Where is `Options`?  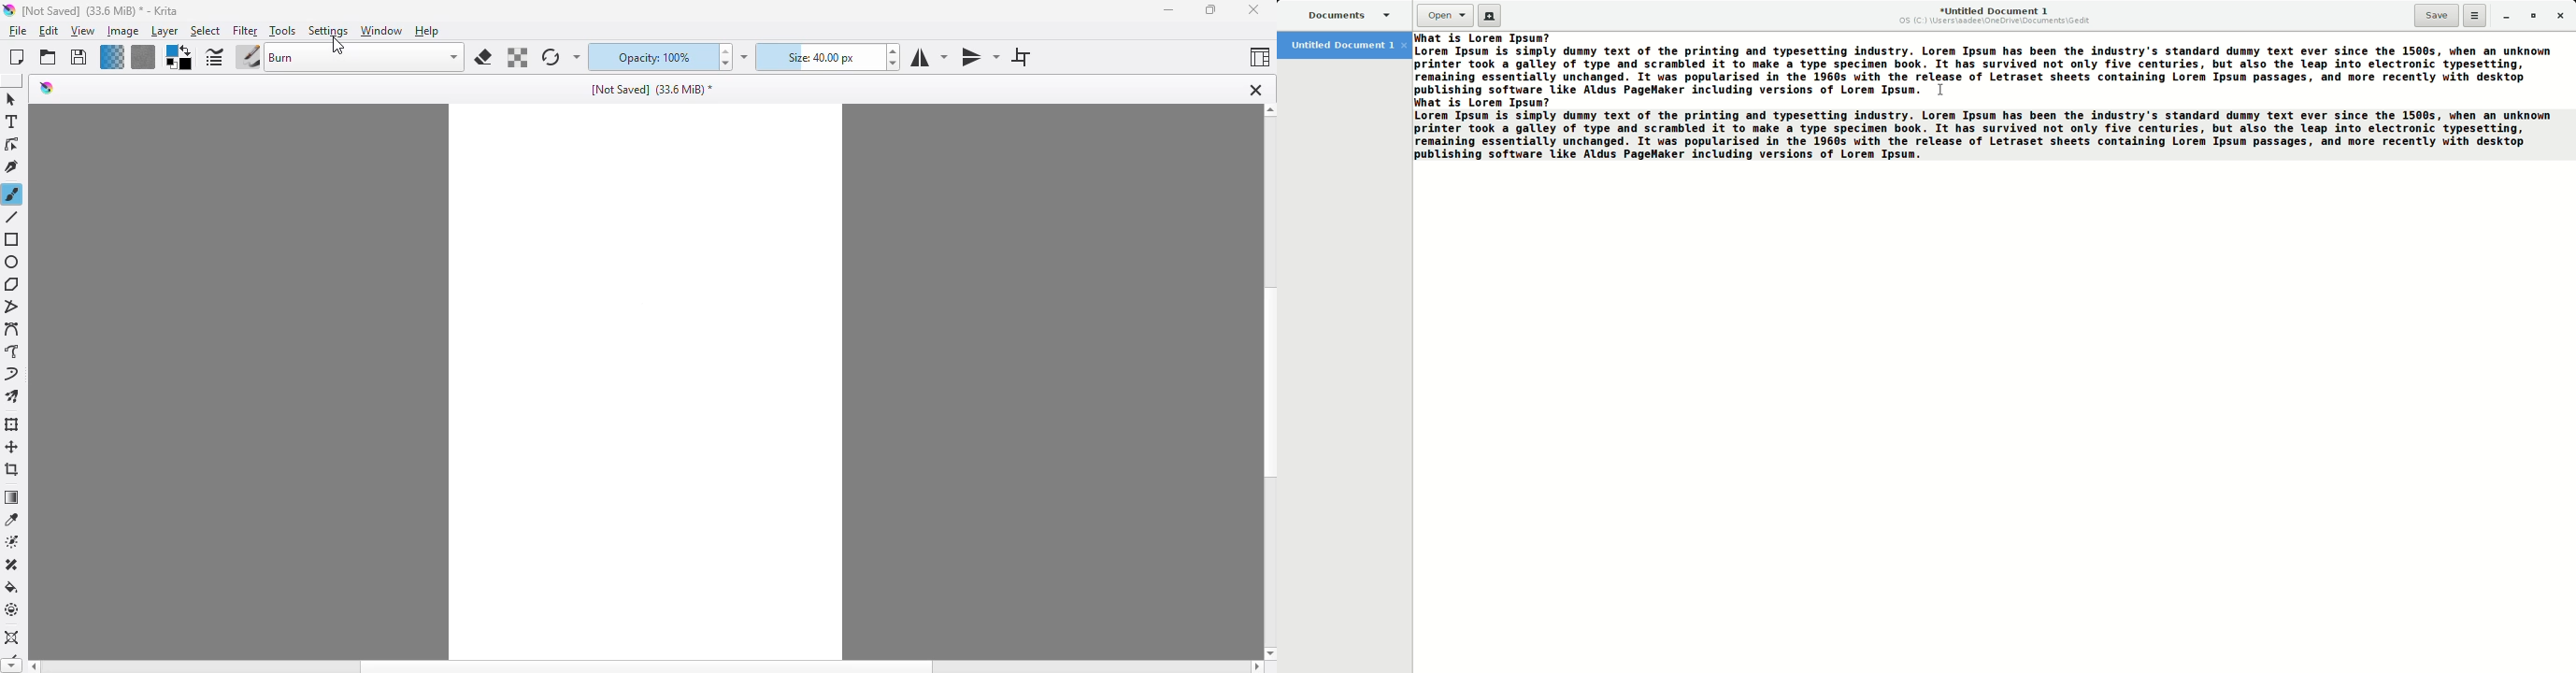
Options is located at coordinates (2476, 15).